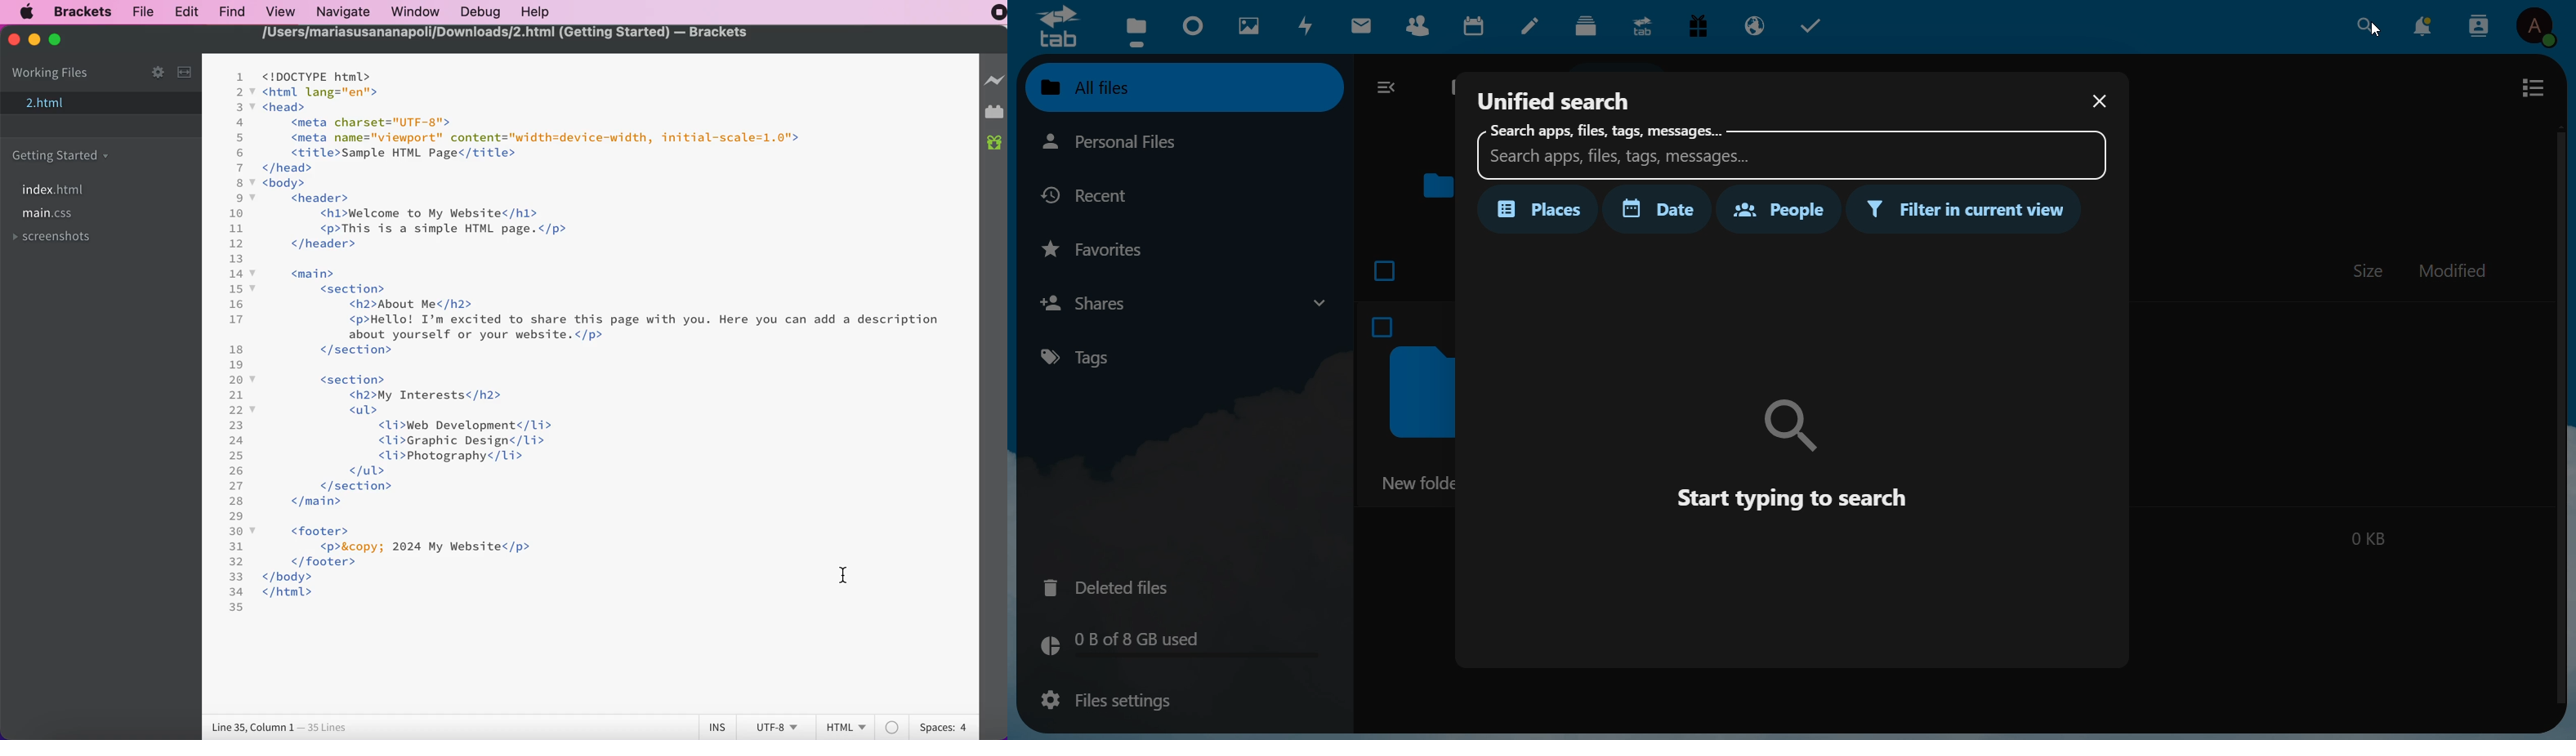 The width and height of the screenshot is (2576, 756). I want to click on close dialog, so click(2097, 103).